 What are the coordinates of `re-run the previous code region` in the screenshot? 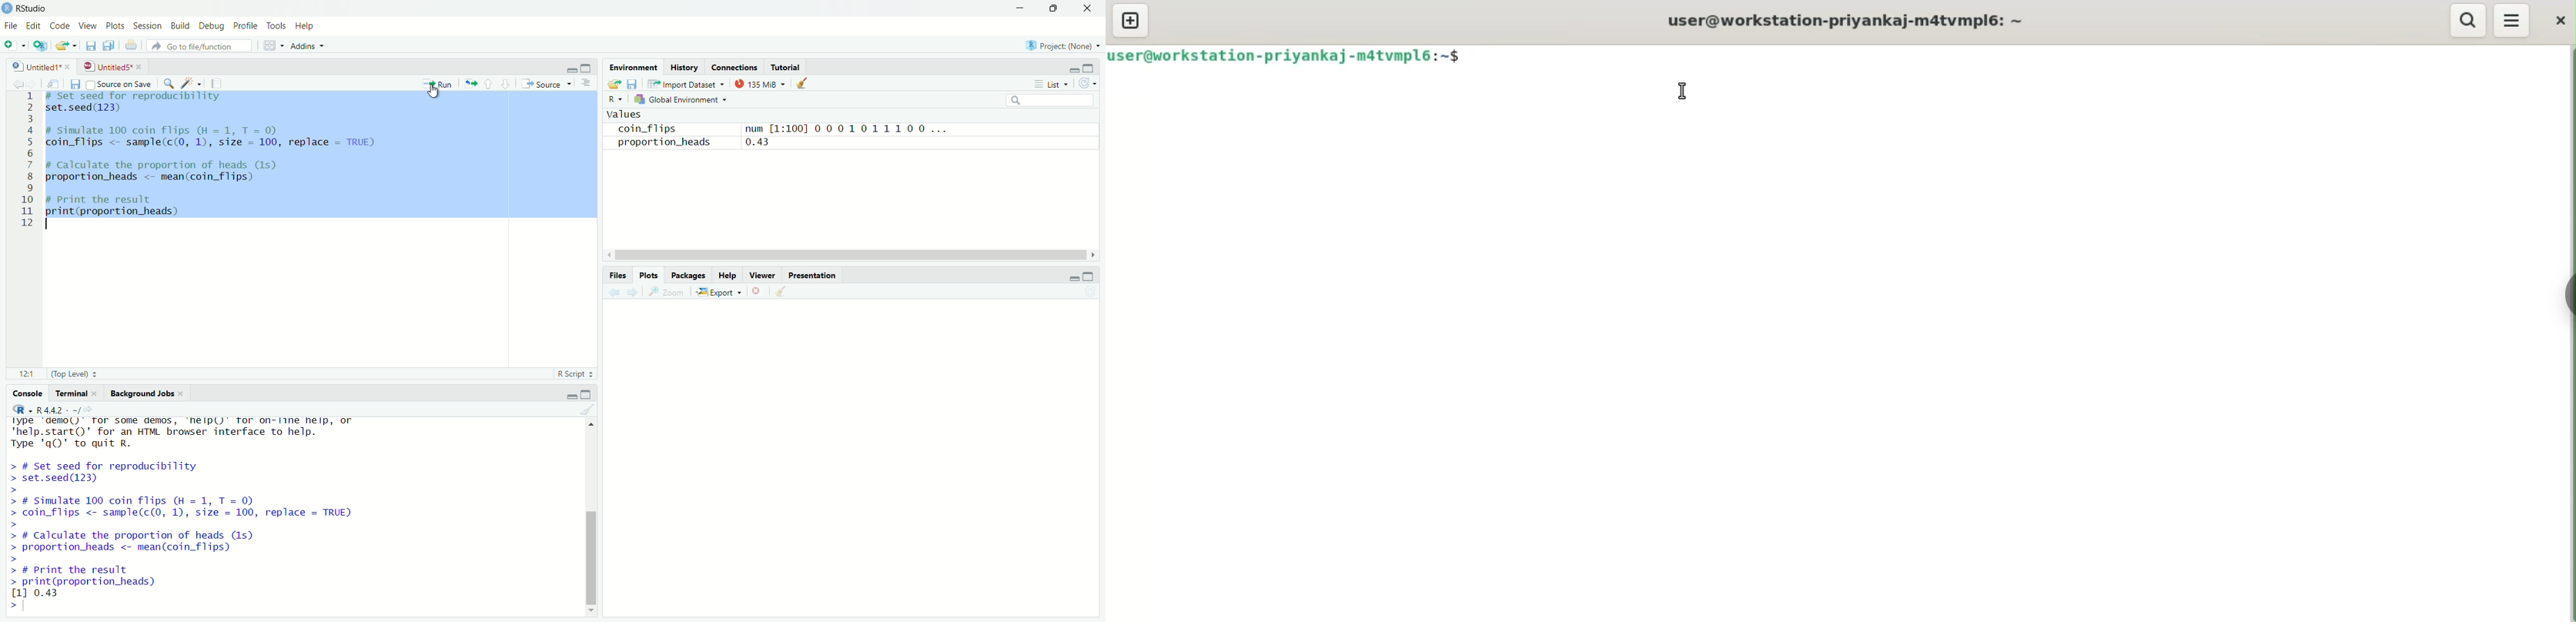 It's located at (470, 84).